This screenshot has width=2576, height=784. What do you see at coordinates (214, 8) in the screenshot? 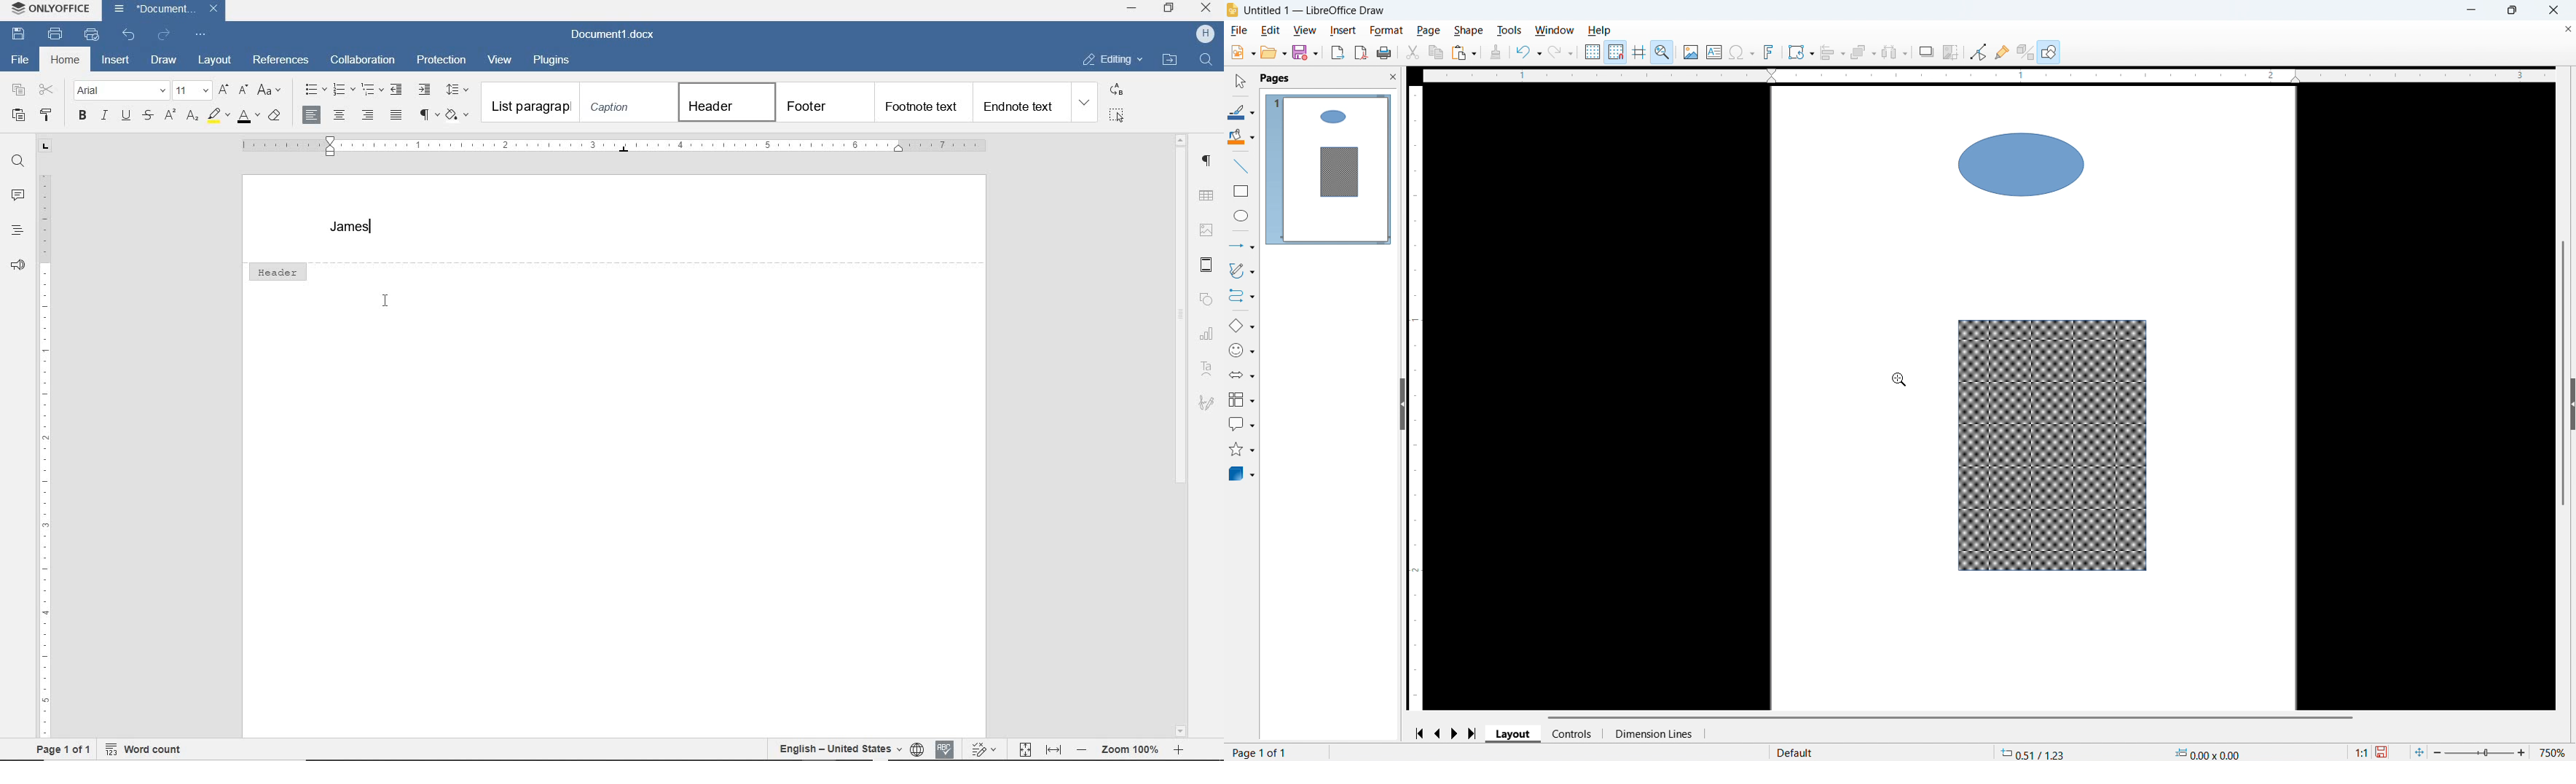
I see `close` at bounding box center [214, 8].